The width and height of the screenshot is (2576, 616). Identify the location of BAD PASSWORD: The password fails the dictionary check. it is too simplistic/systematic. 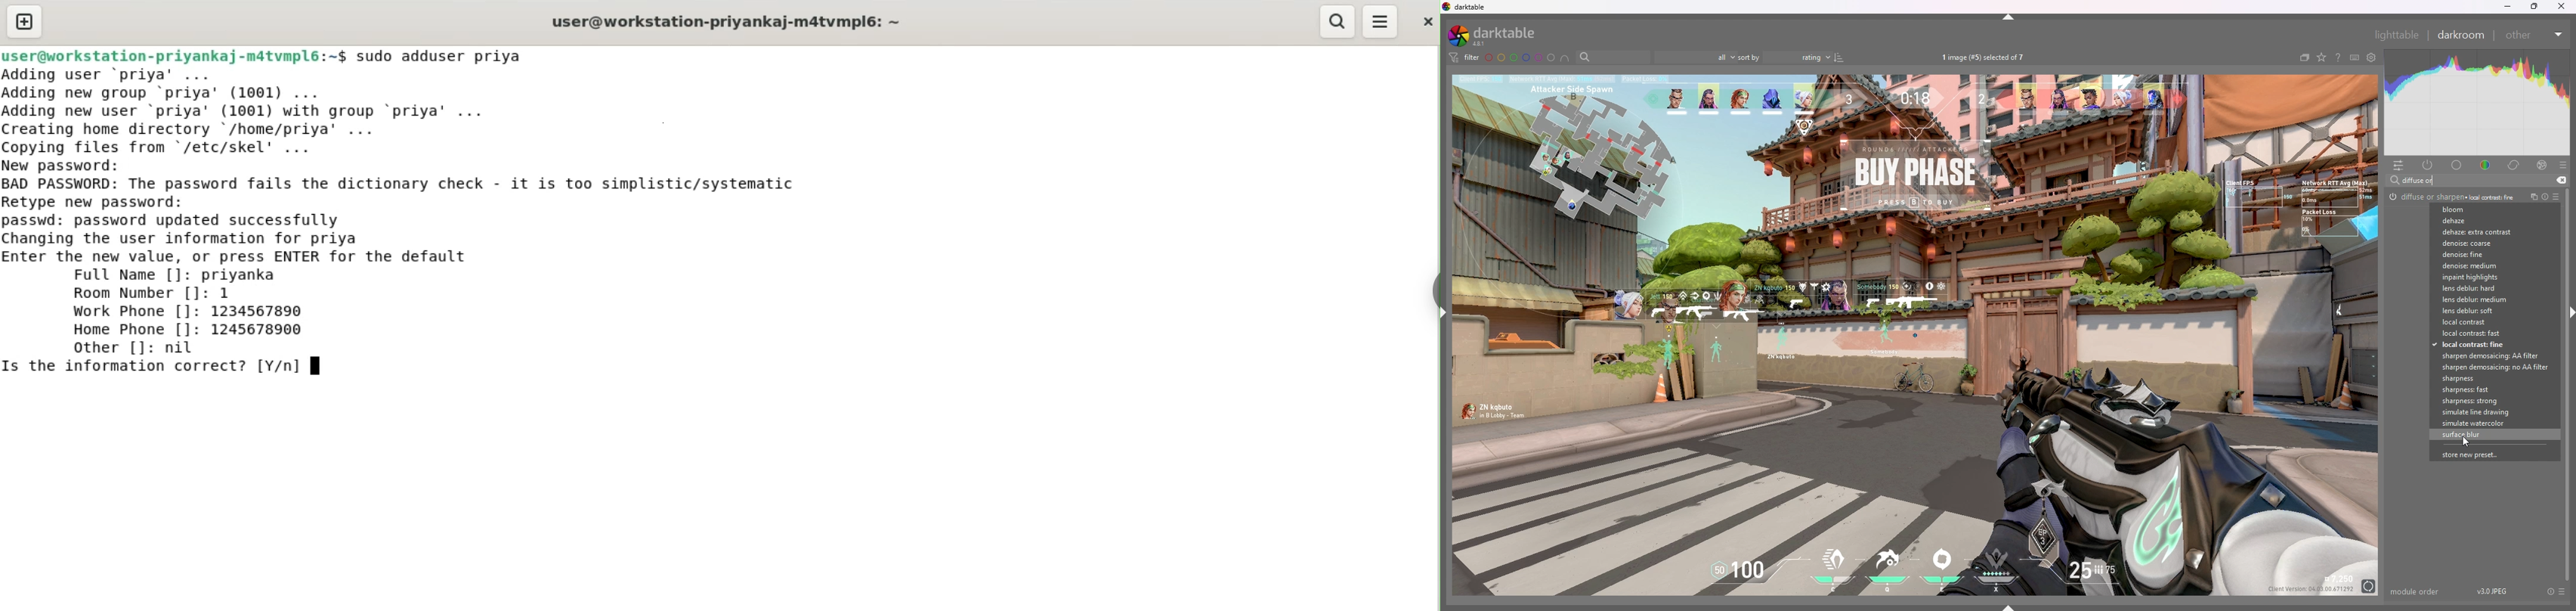
(426, 185).